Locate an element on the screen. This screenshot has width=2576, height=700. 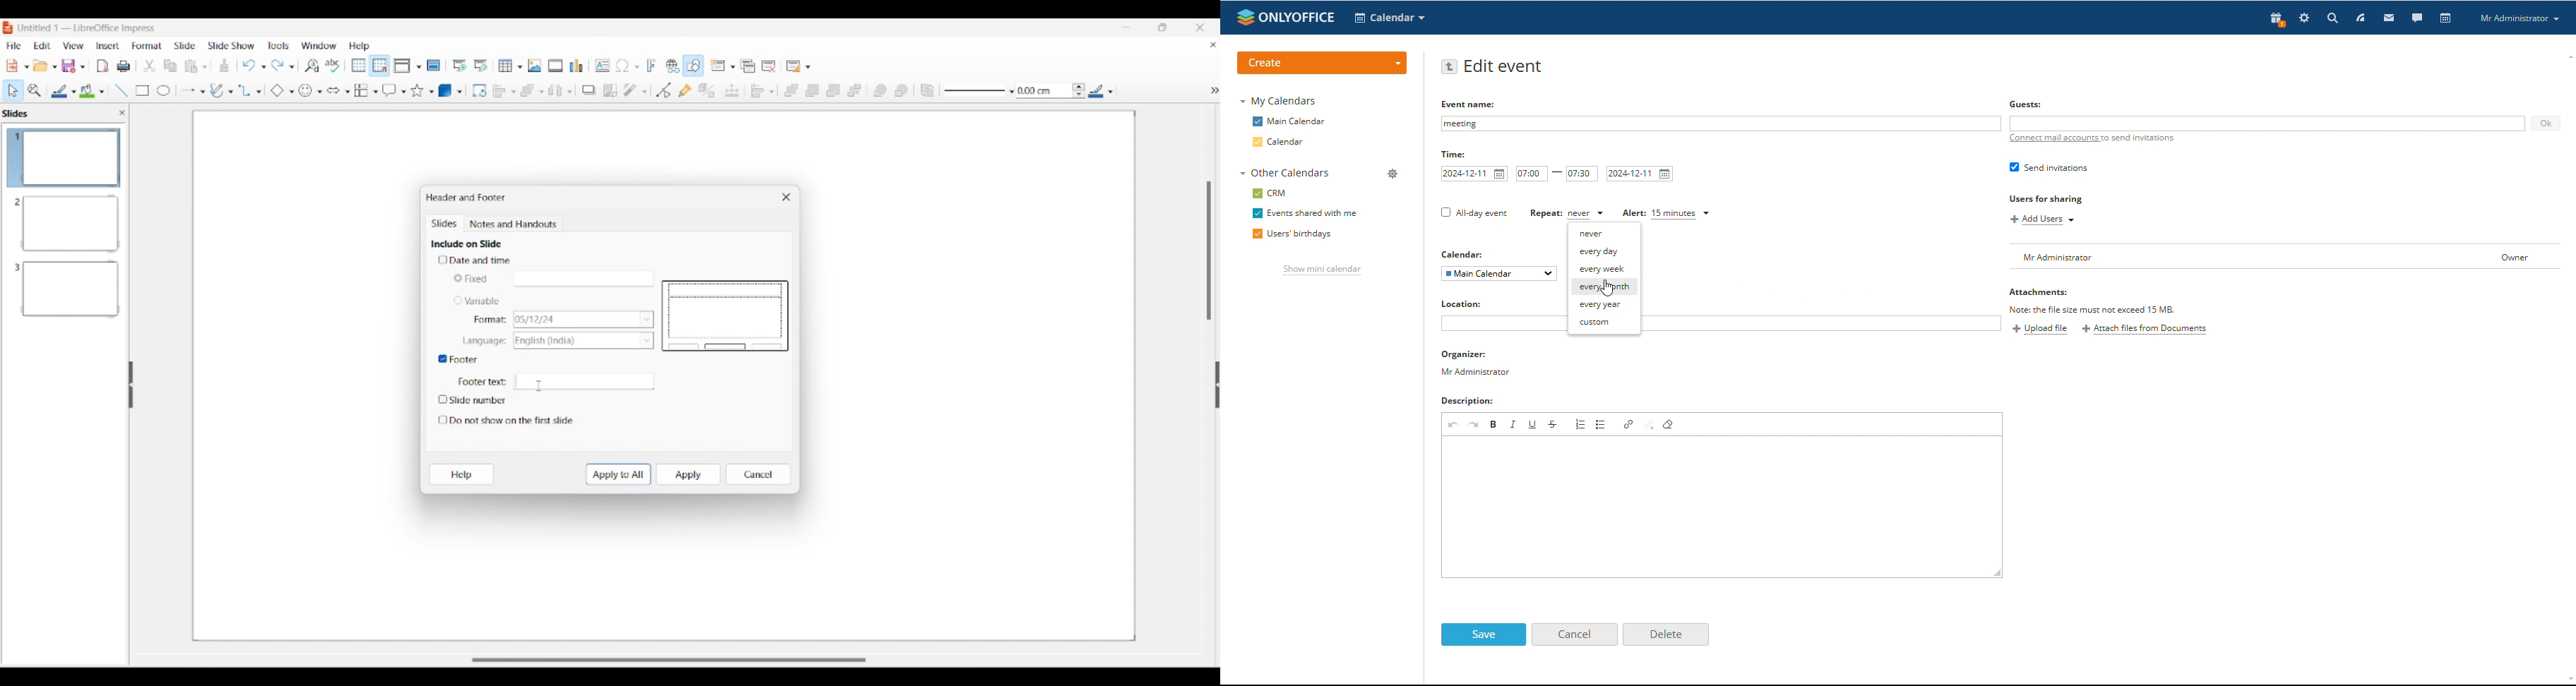
Duplicate slide is located at coordinates (748, 66).